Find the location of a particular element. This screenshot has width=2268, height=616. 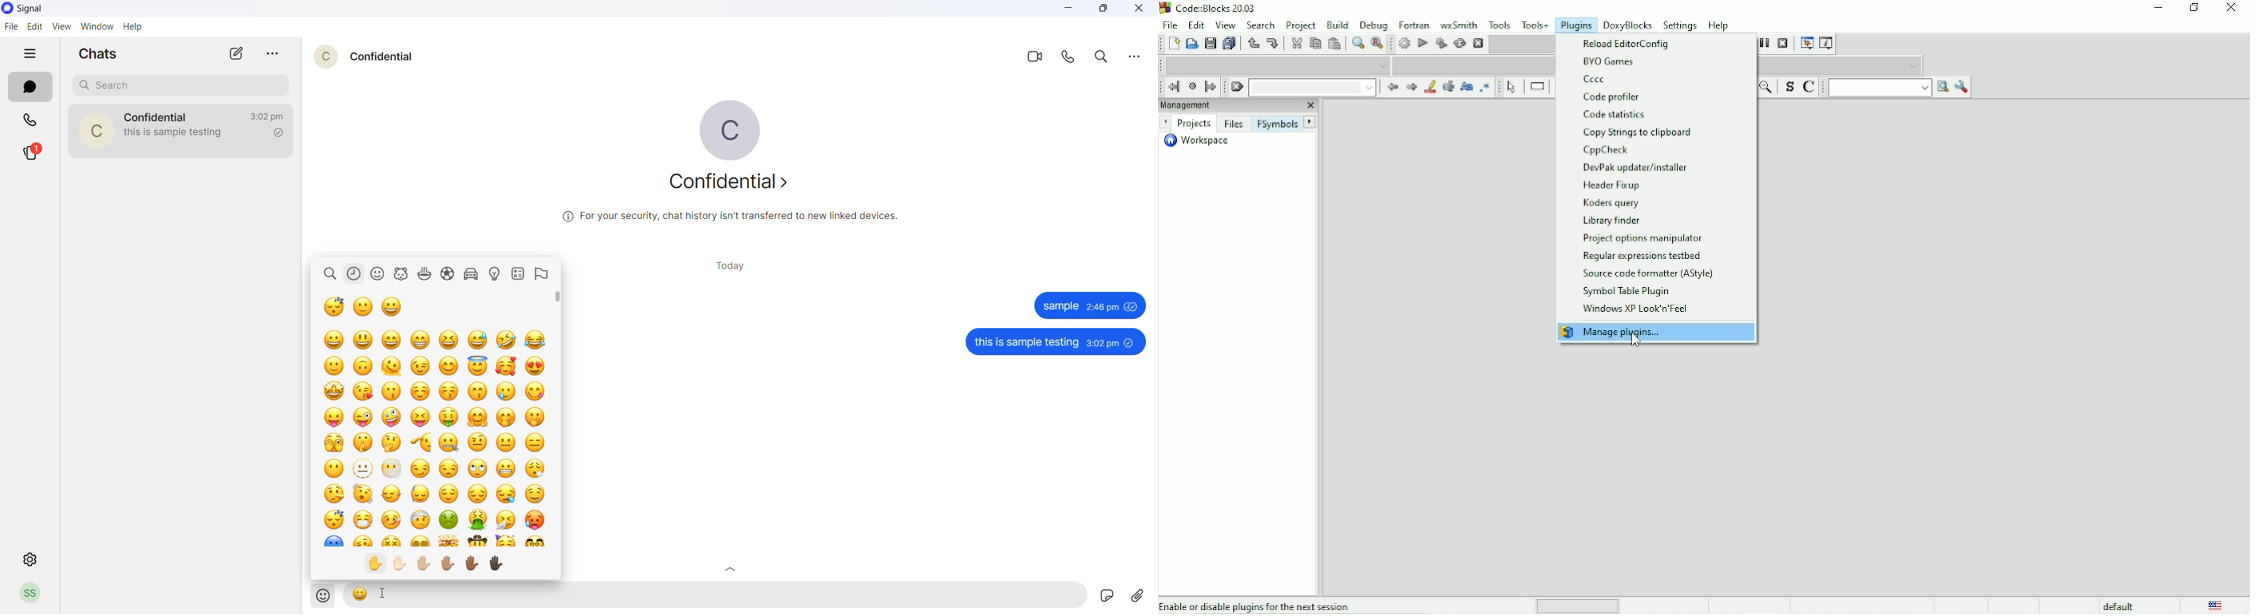

Next is located at coordinates (1411, 87).